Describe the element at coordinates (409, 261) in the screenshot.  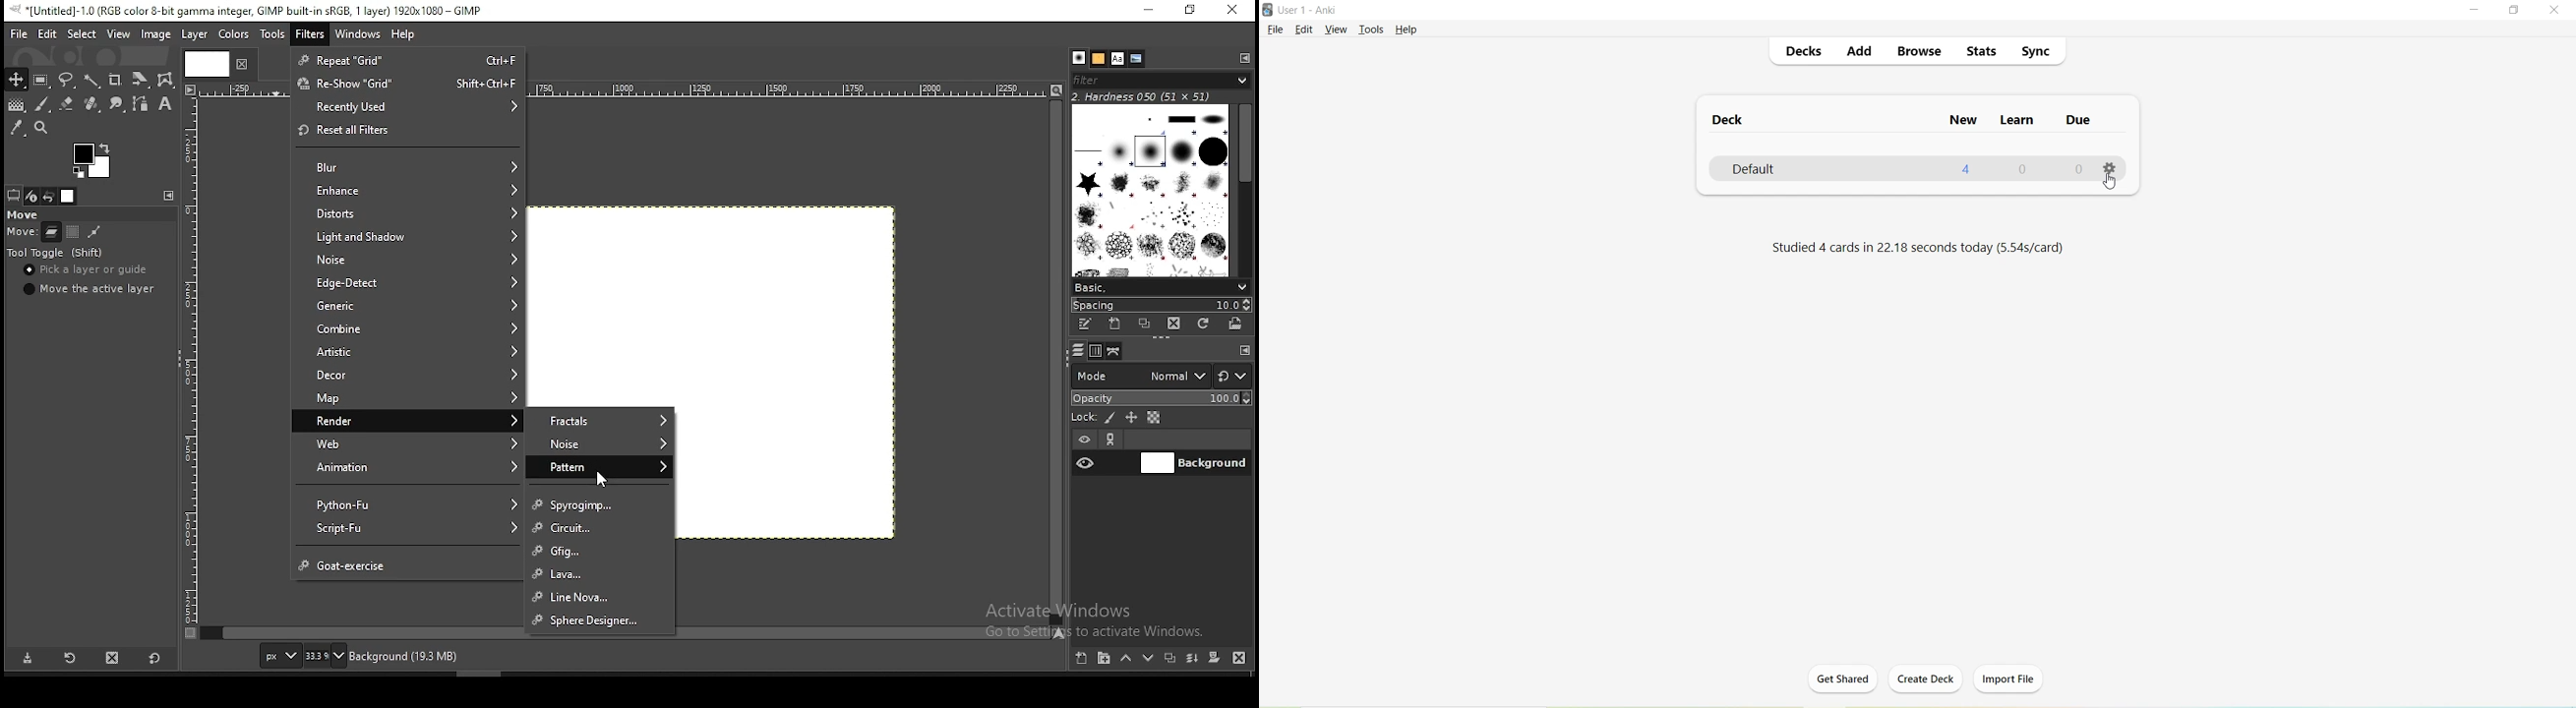
I see `noise` at that location.